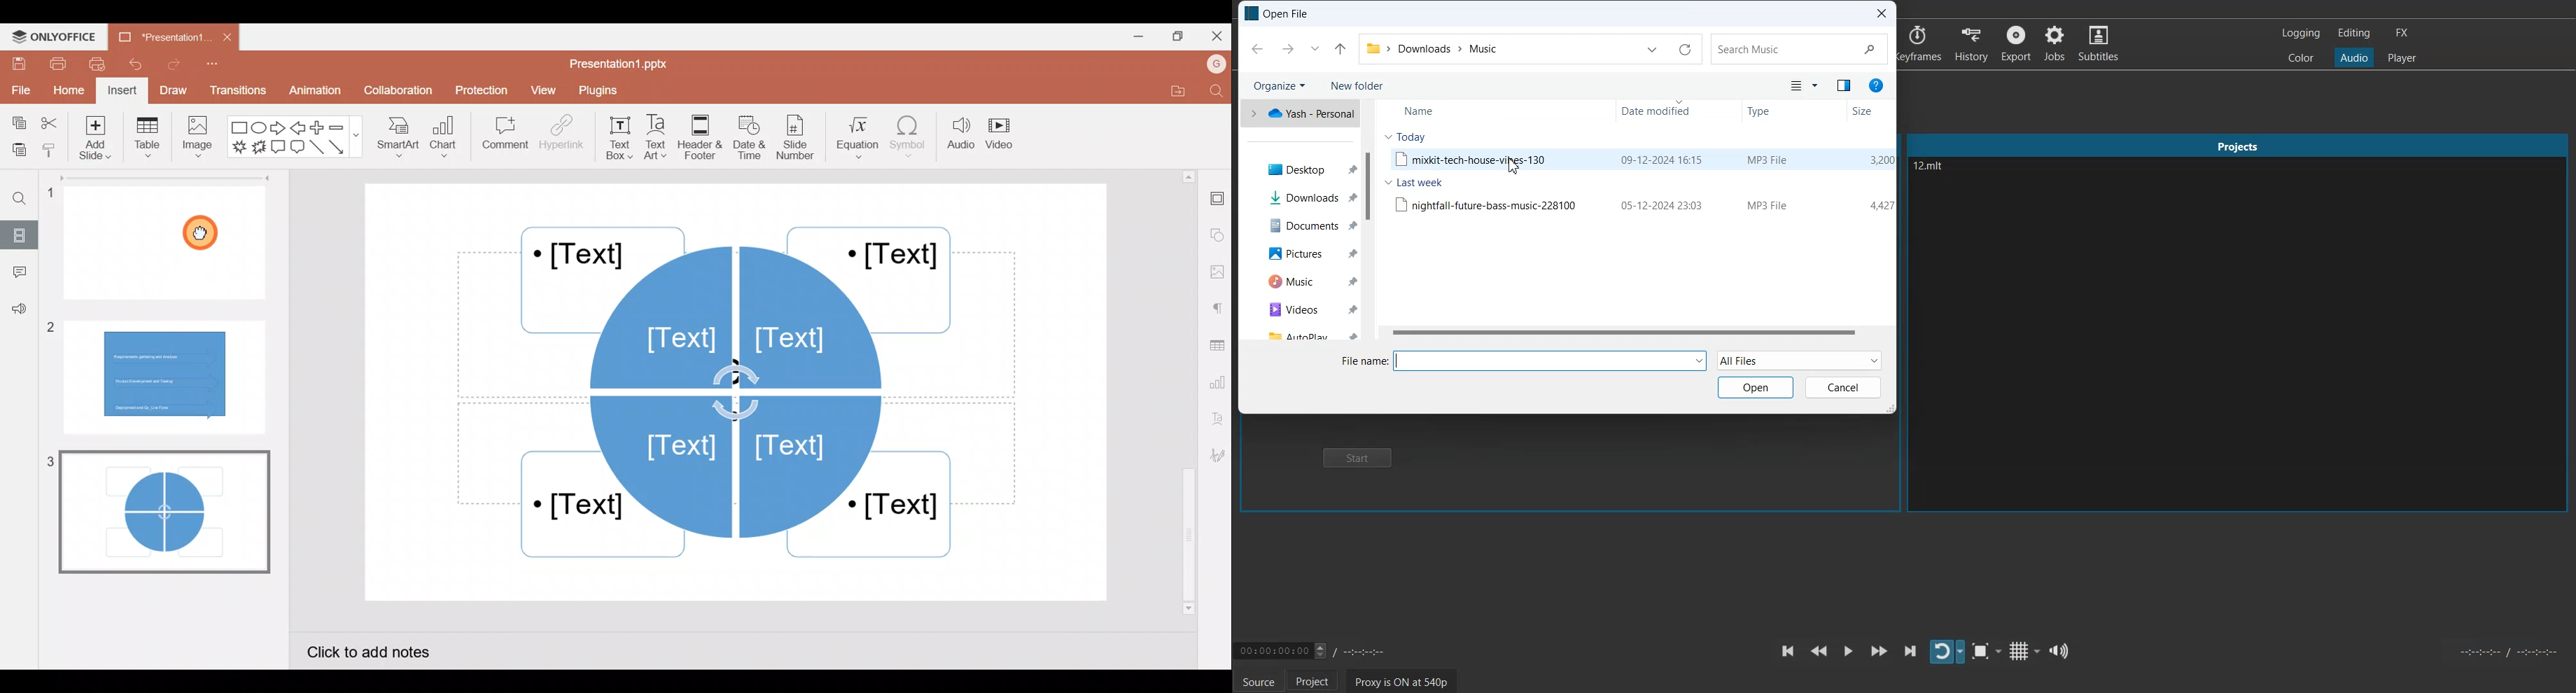  I want to click on Editing, so click(2354, 33).